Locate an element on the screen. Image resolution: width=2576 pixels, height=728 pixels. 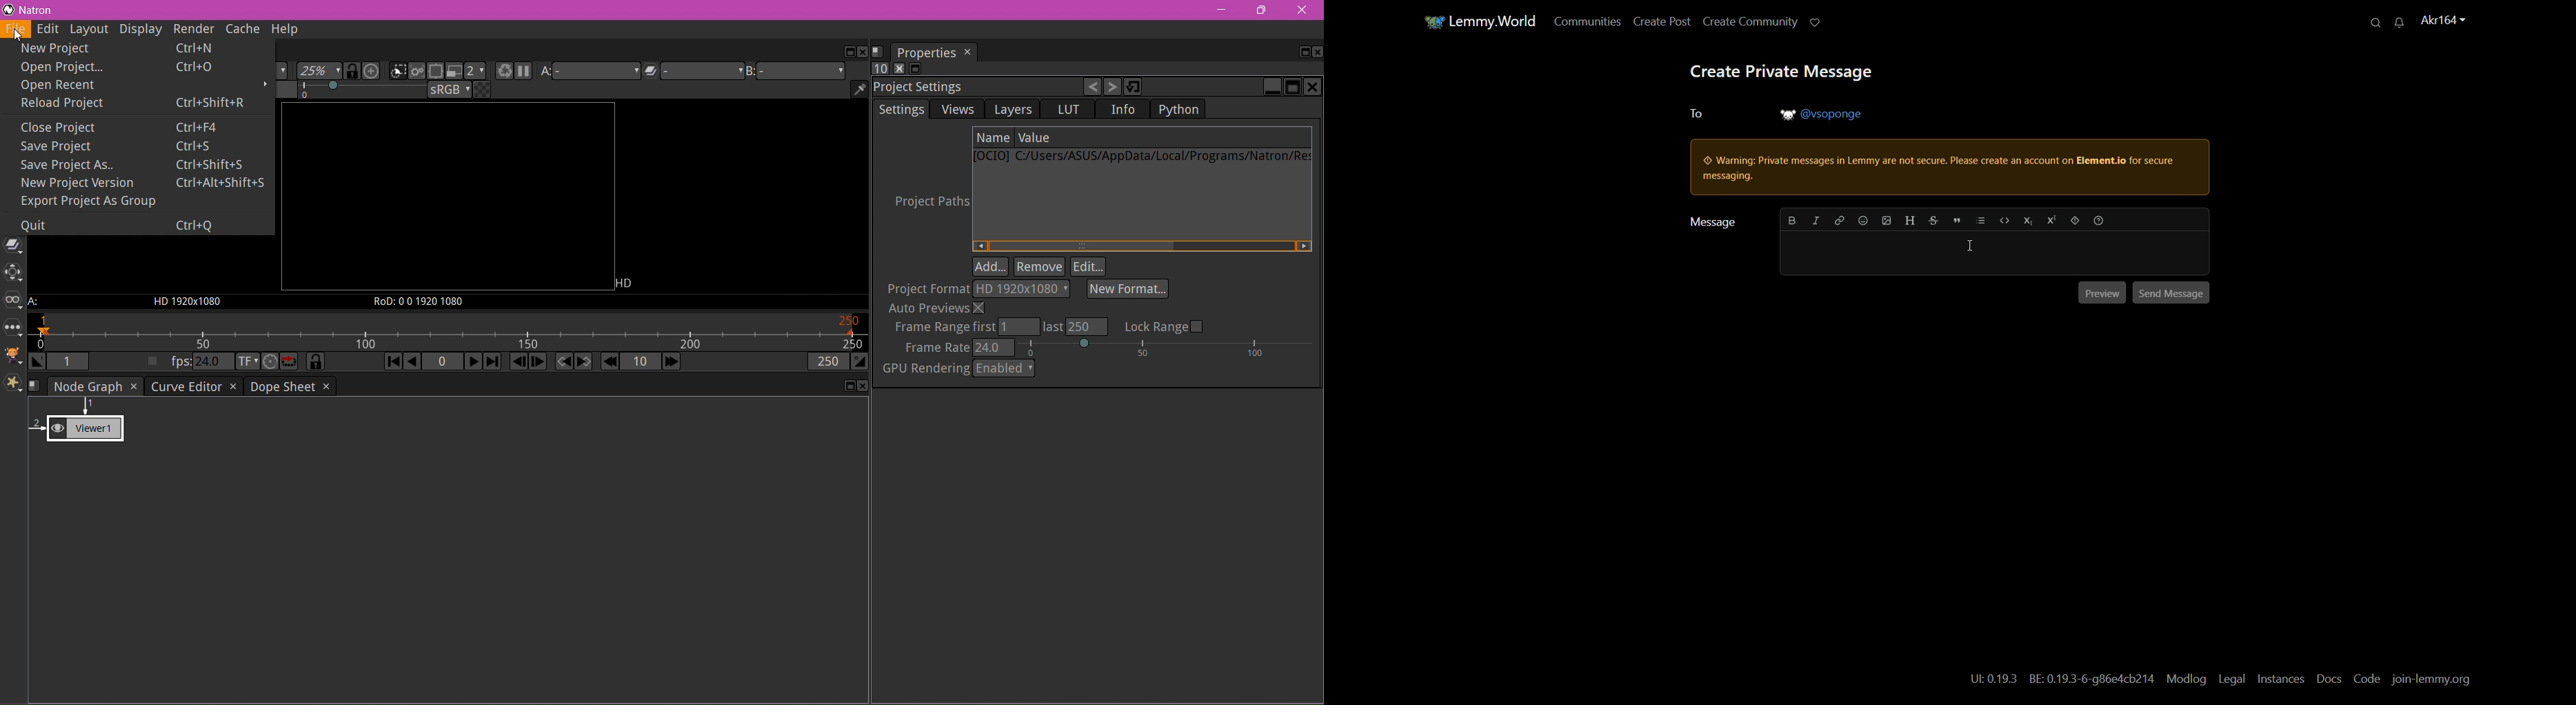
legal is located at coordinates (2231, 680).